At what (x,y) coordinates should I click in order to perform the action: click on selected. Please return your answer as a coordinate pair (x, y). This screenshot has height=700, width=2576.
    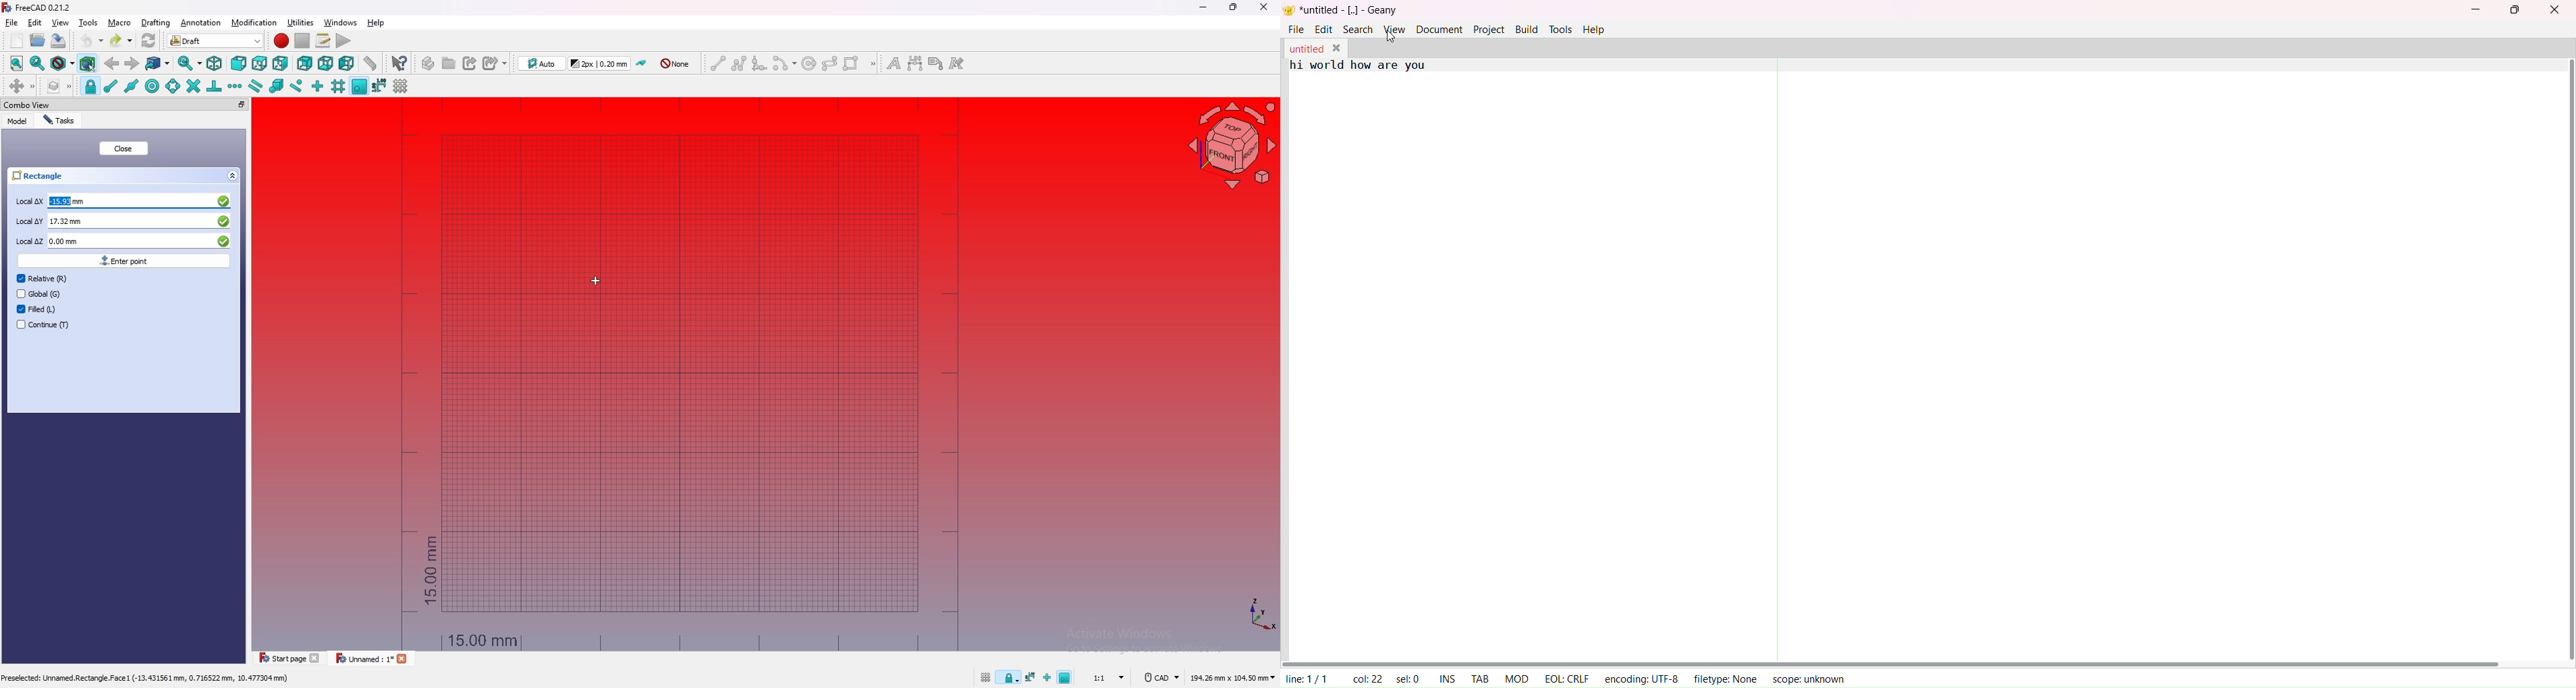
    Looking at the image, I should click on (1409, 677).